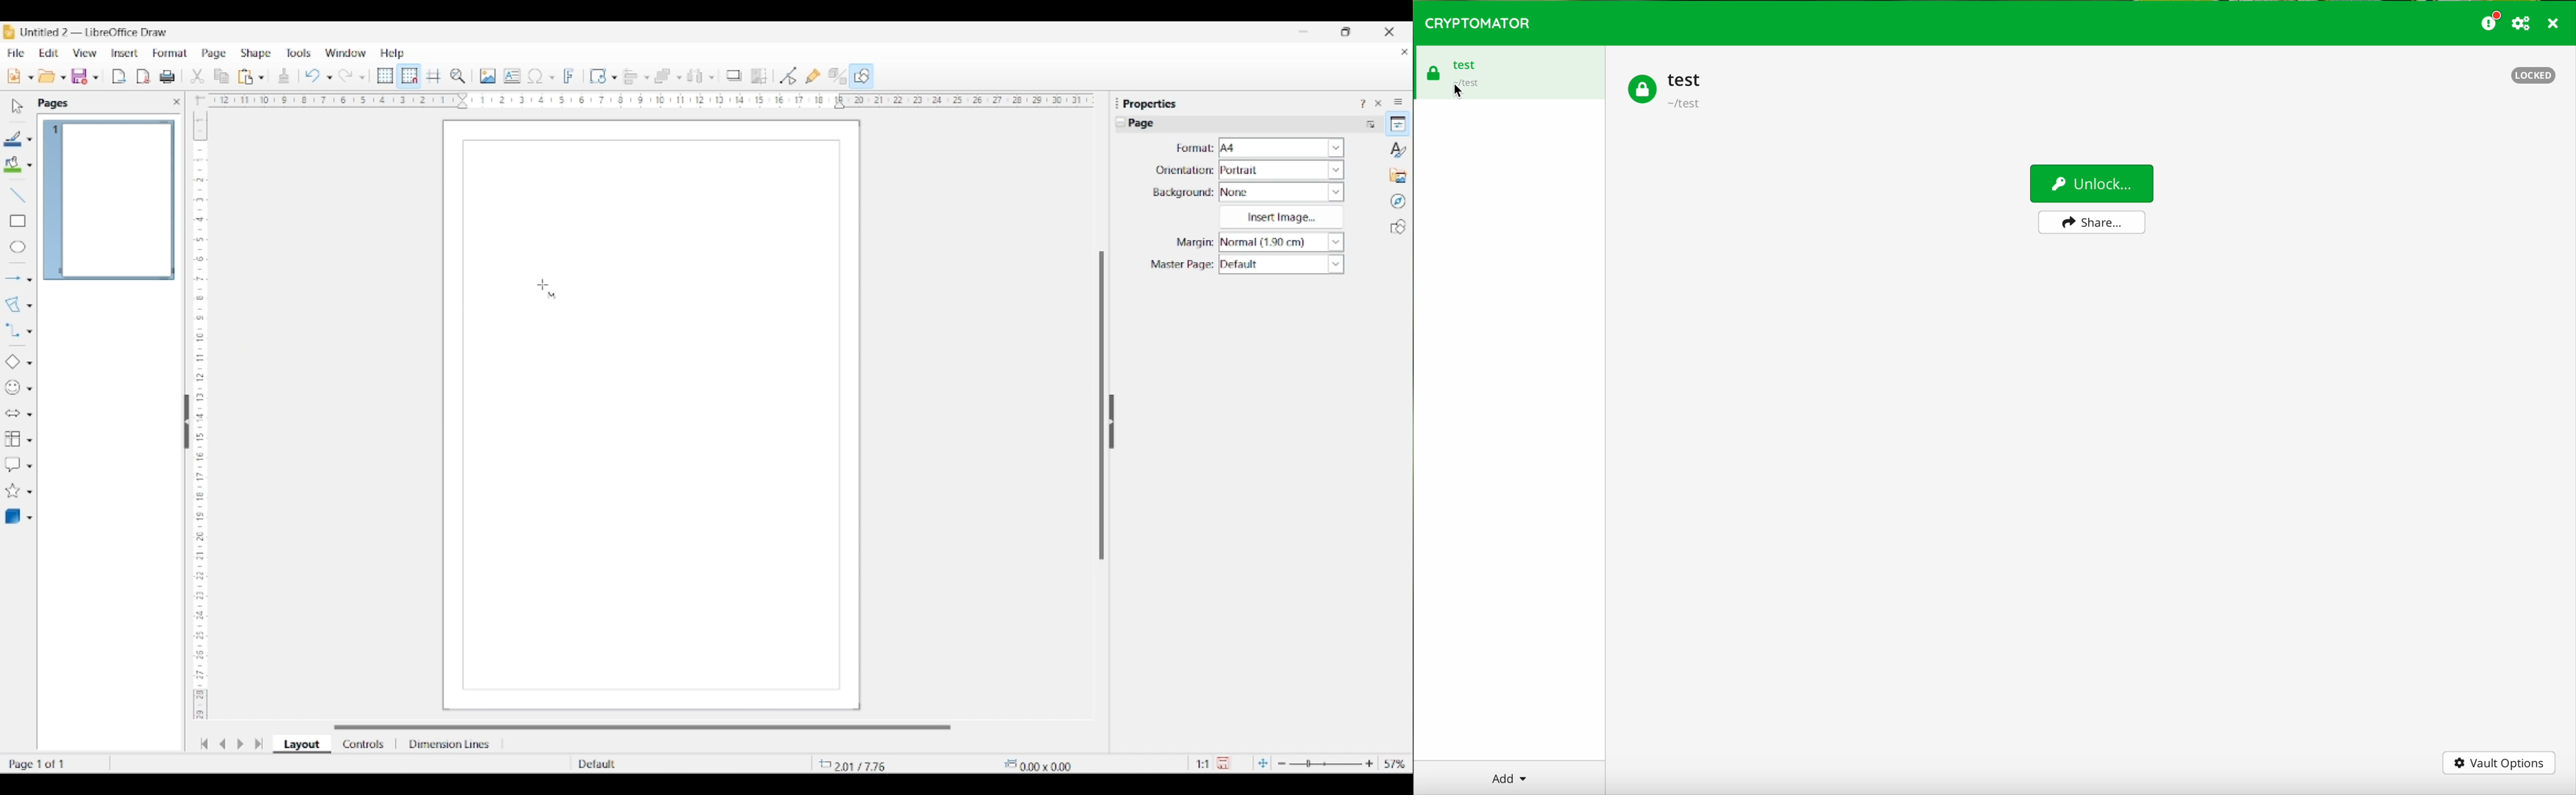 This screenshot has width=2576, height=812. I want to click on Edit, so click(49, 53).